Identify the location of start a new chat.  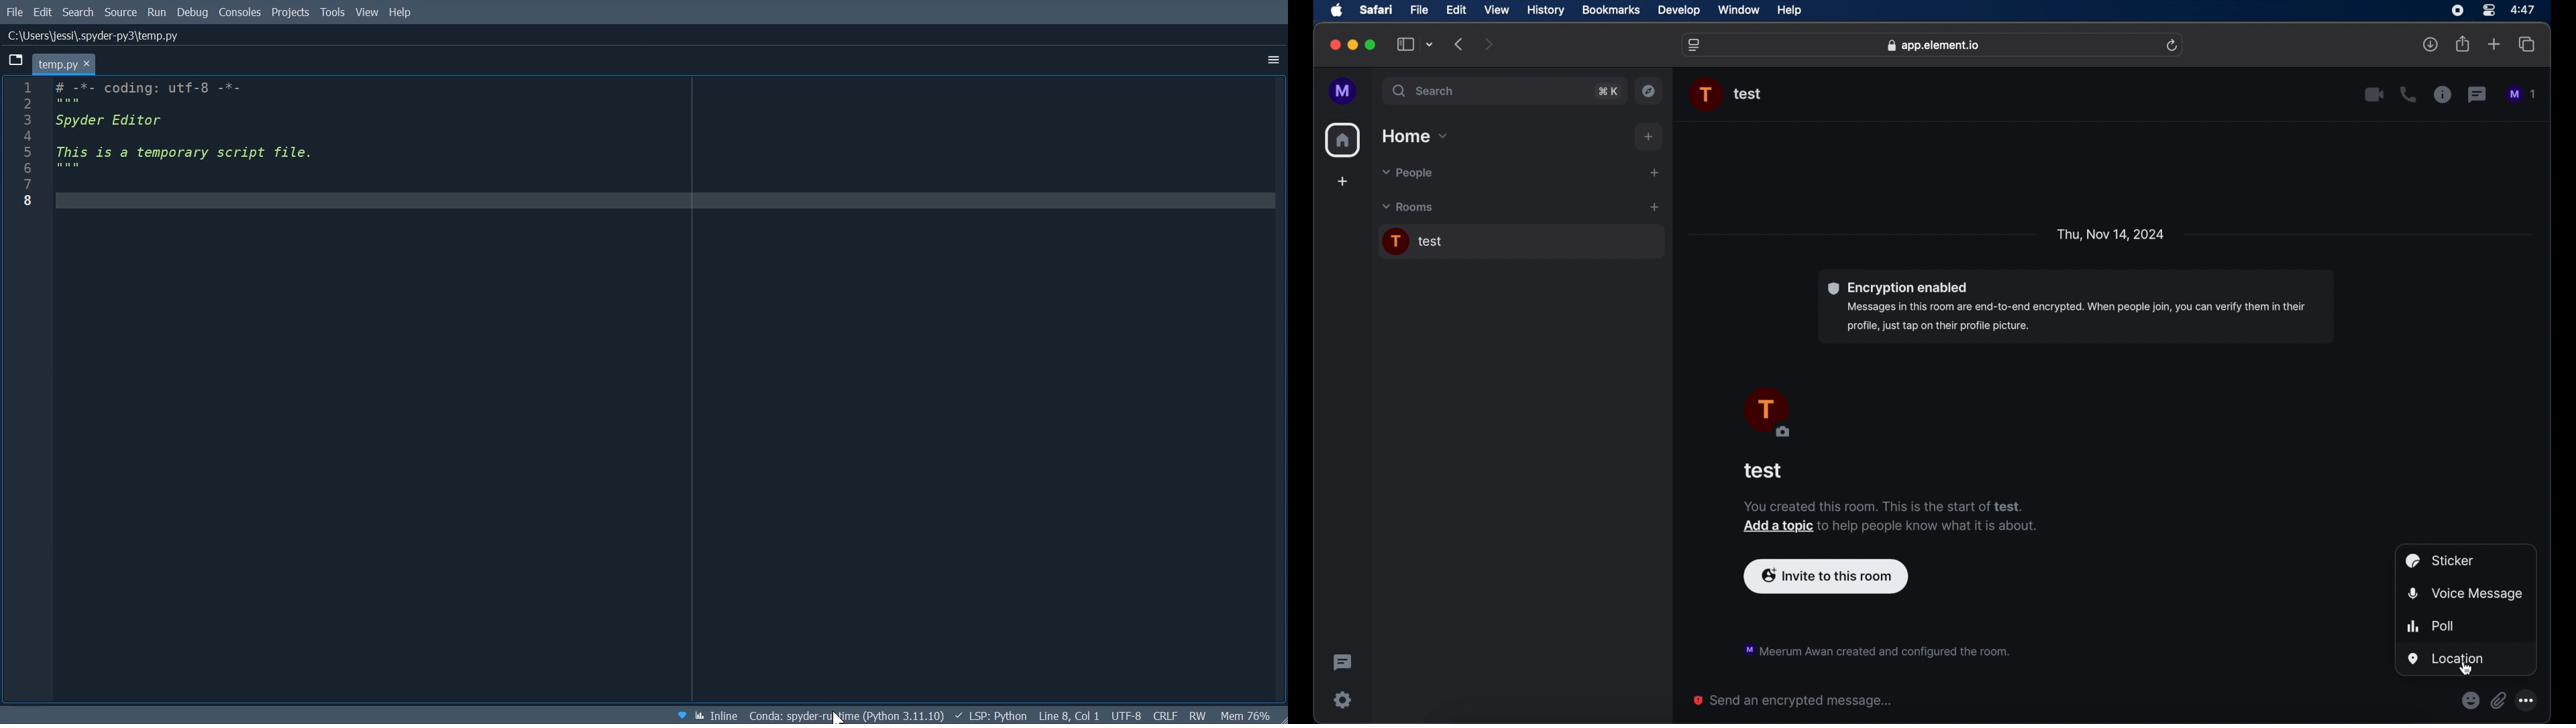
(1654, 172).